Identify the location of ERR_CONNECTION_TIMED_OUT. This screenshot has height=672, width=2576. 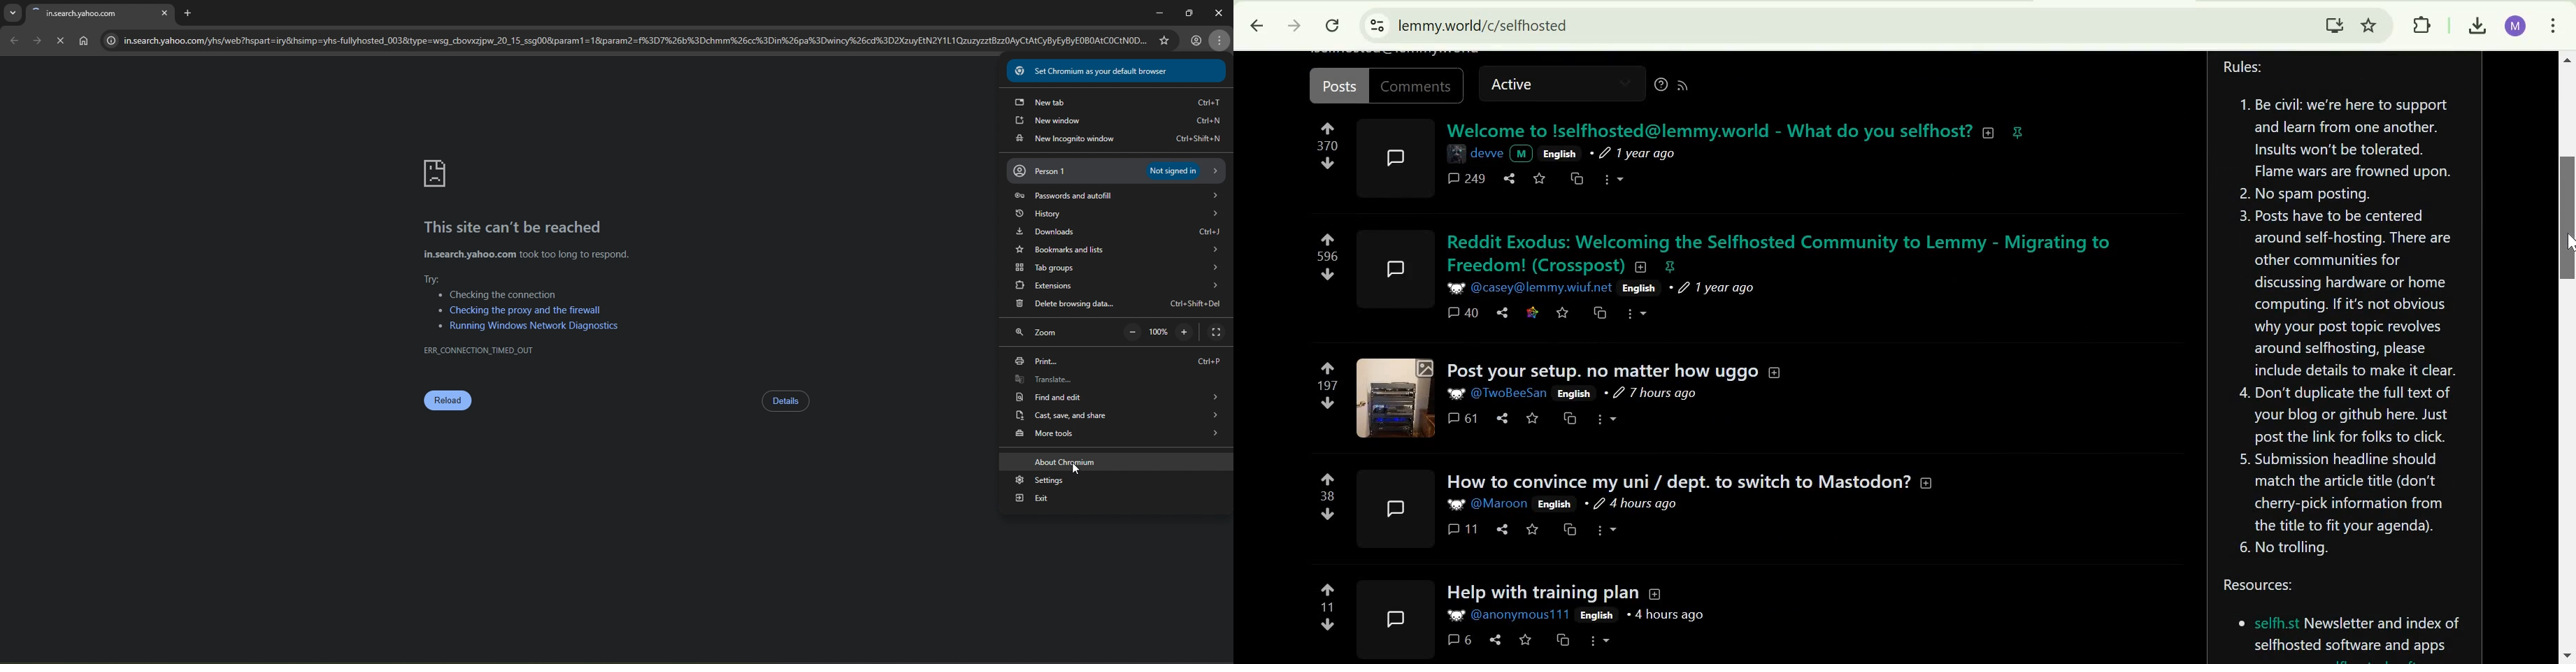
(479, 350).